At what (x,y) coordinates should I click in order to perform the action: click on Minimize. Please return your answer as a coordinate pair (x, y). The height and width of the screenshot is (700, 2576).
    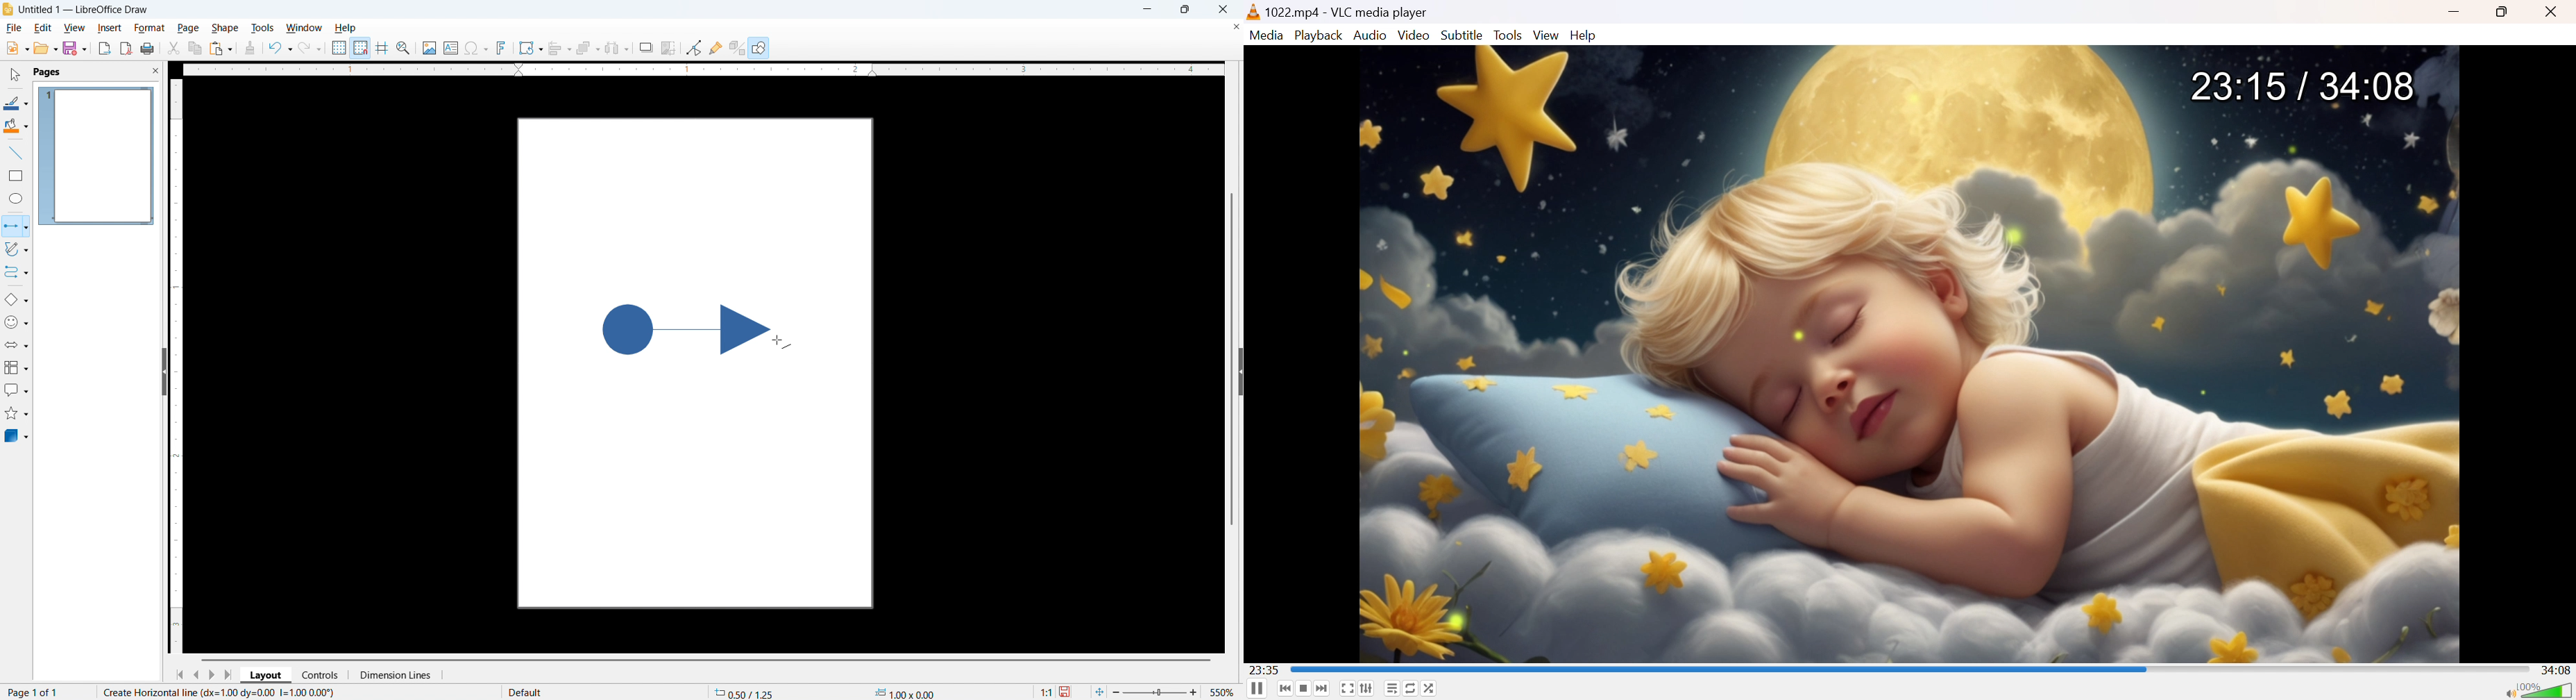
    Looking at the image, I should click on (2455, 13).